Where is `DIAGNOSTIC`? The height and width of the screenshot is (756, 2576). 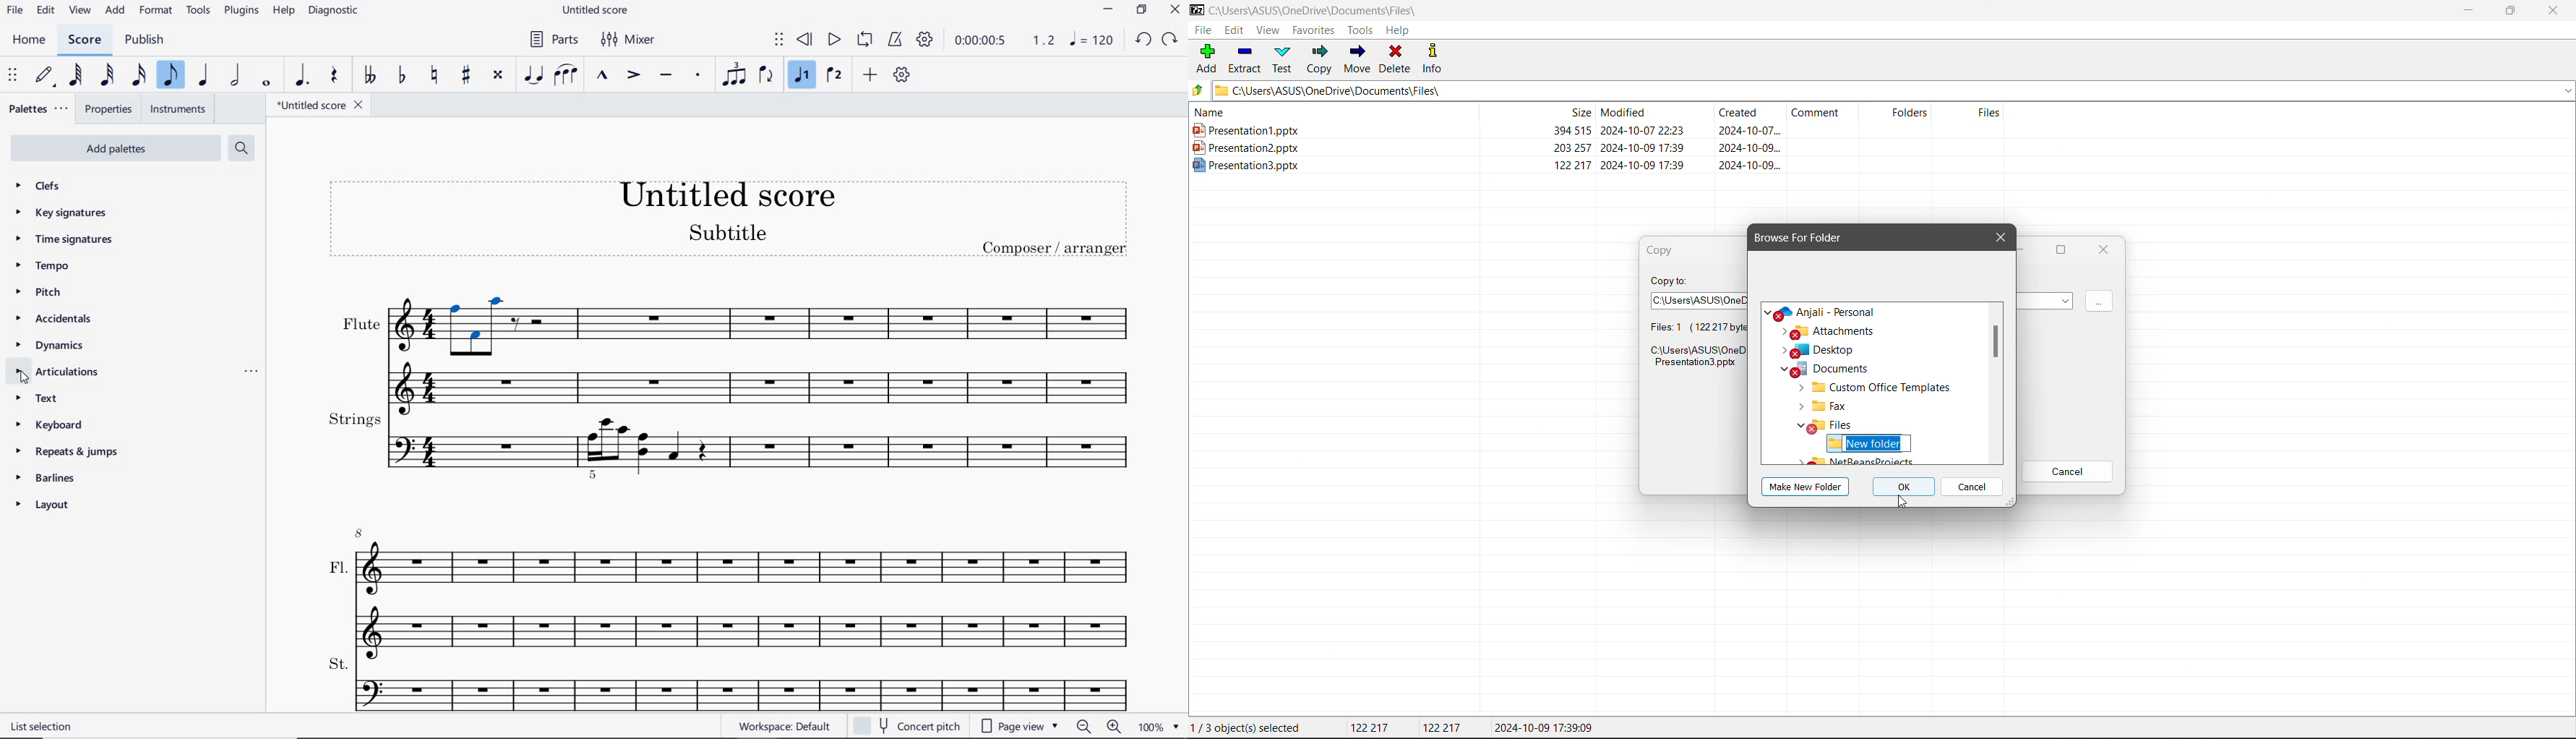 DIAGNOSTIC is located at coordinates (336, 11).